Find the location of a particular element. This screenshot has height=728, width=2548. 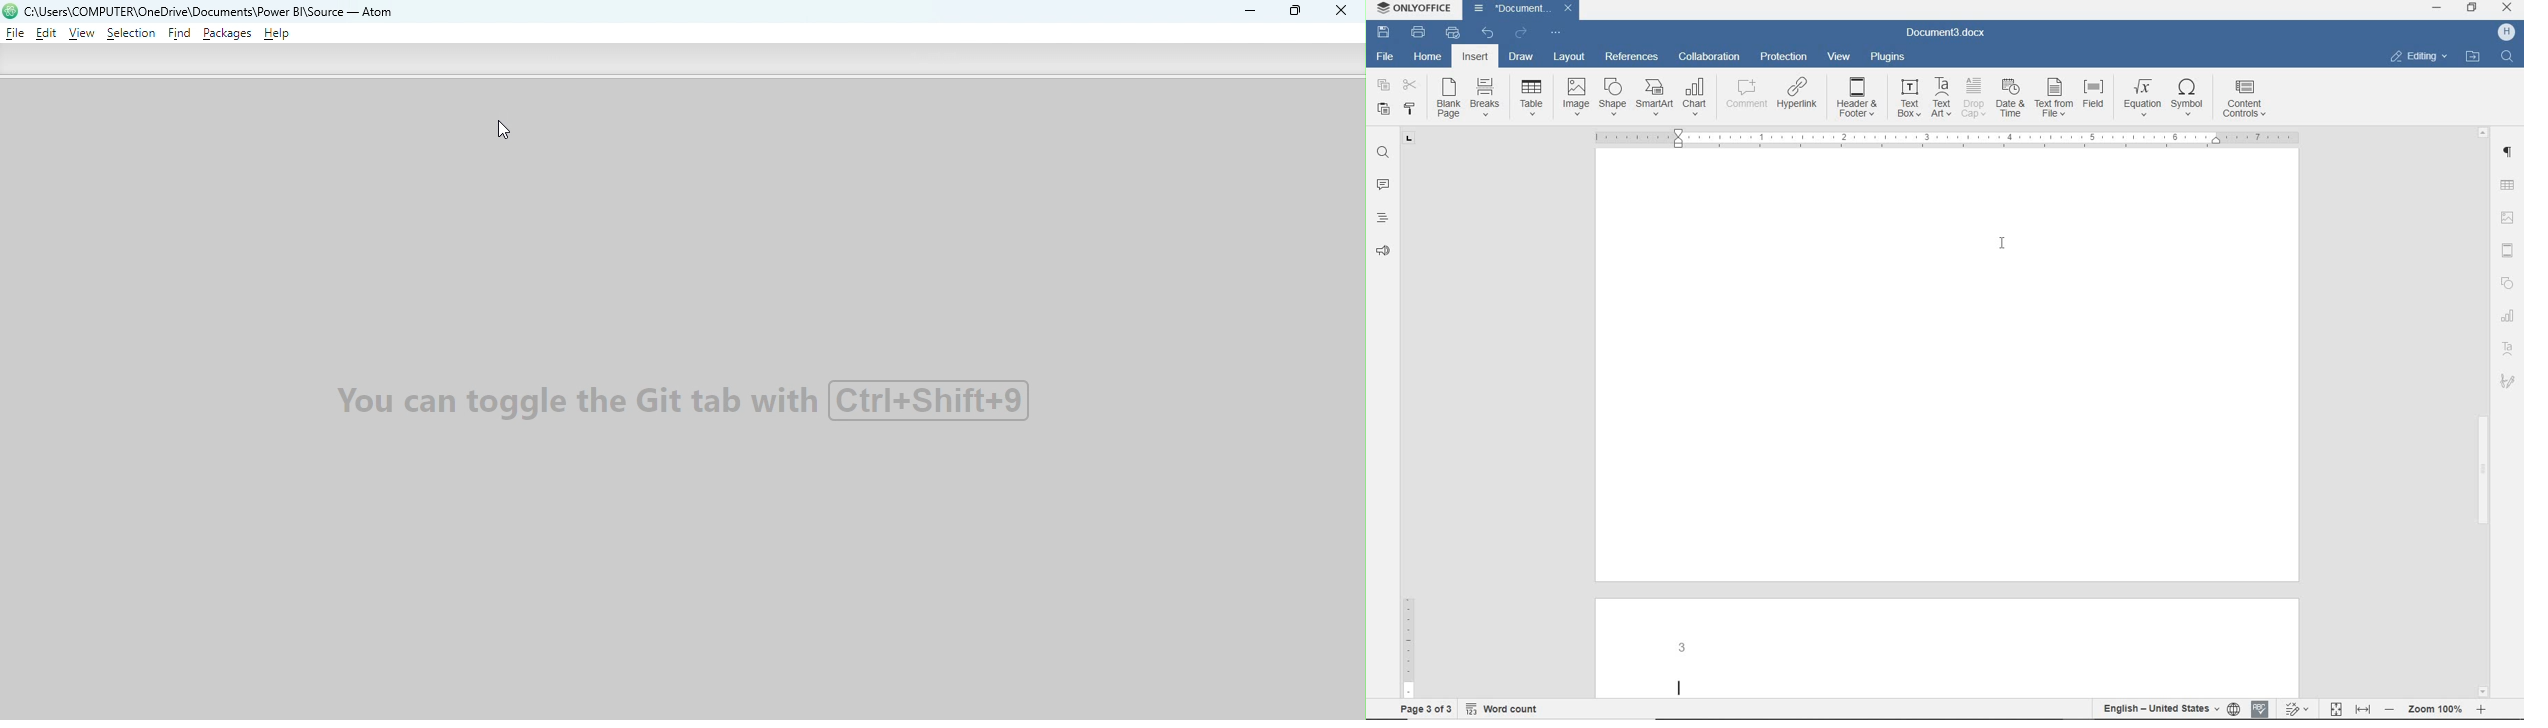

Horizontal ruler is located at coordinates (1948, 141).